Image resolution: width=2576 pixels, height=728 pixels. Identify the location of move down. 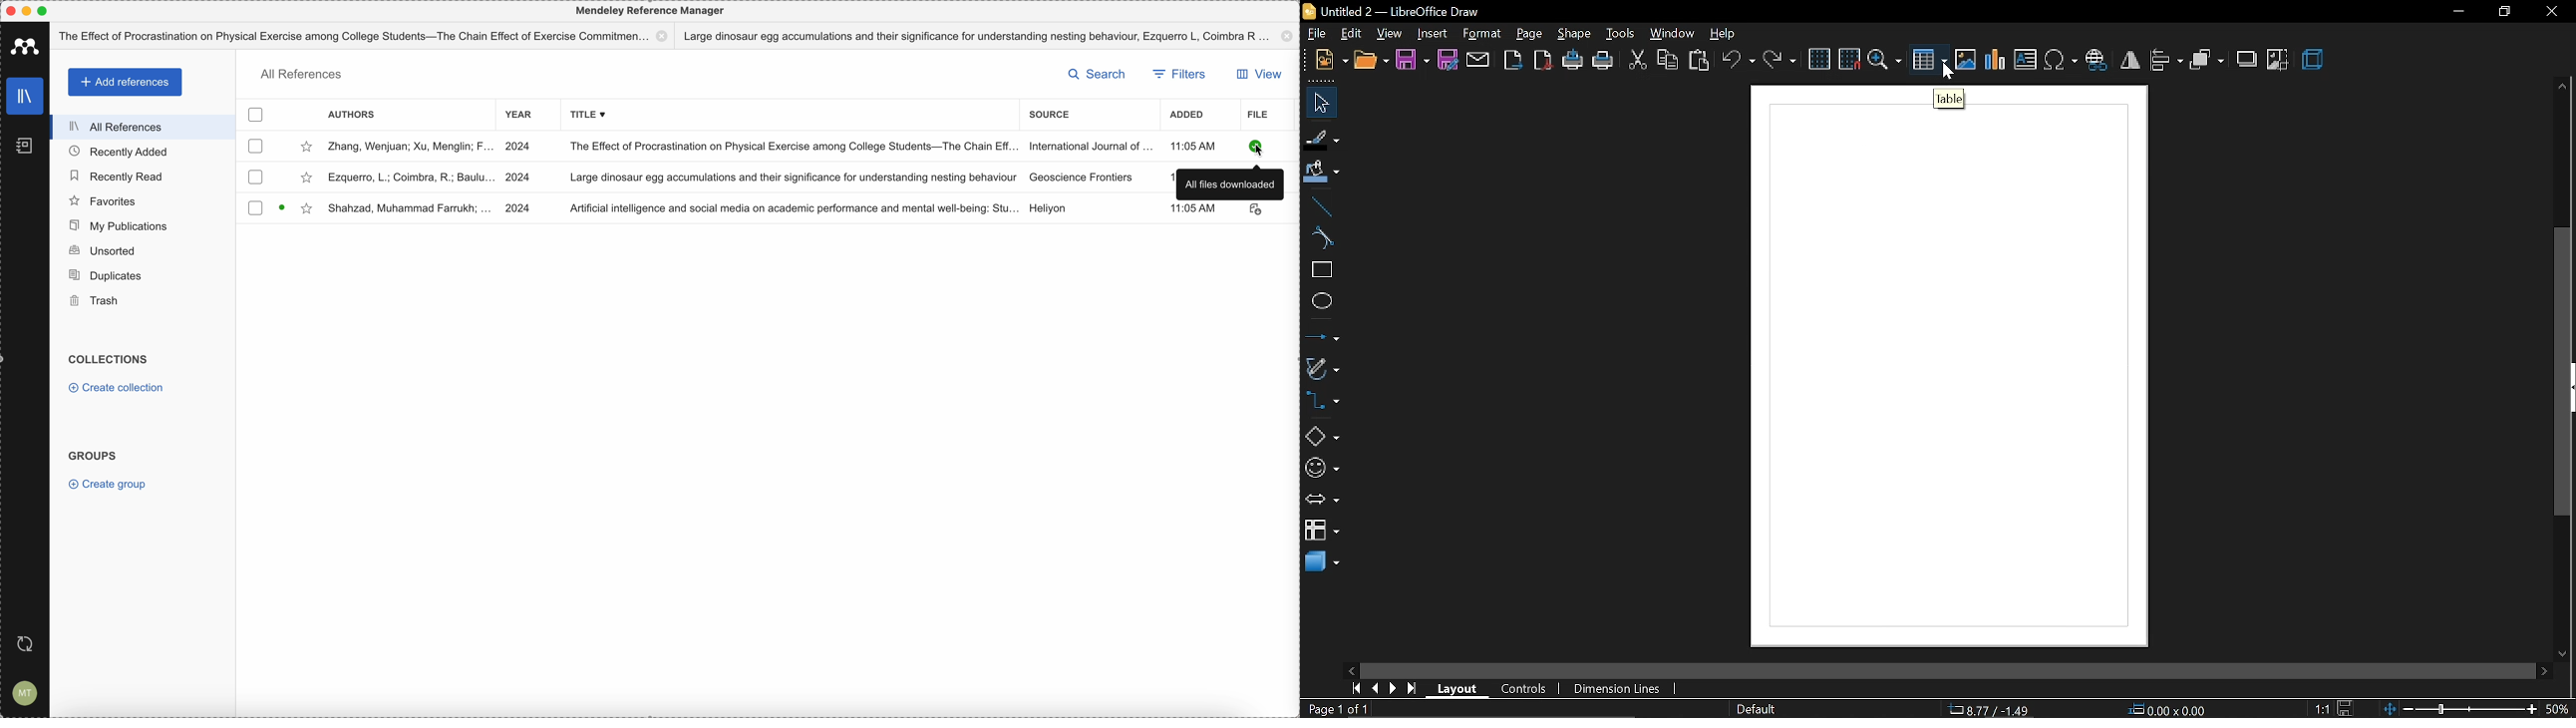
(2562, 653).